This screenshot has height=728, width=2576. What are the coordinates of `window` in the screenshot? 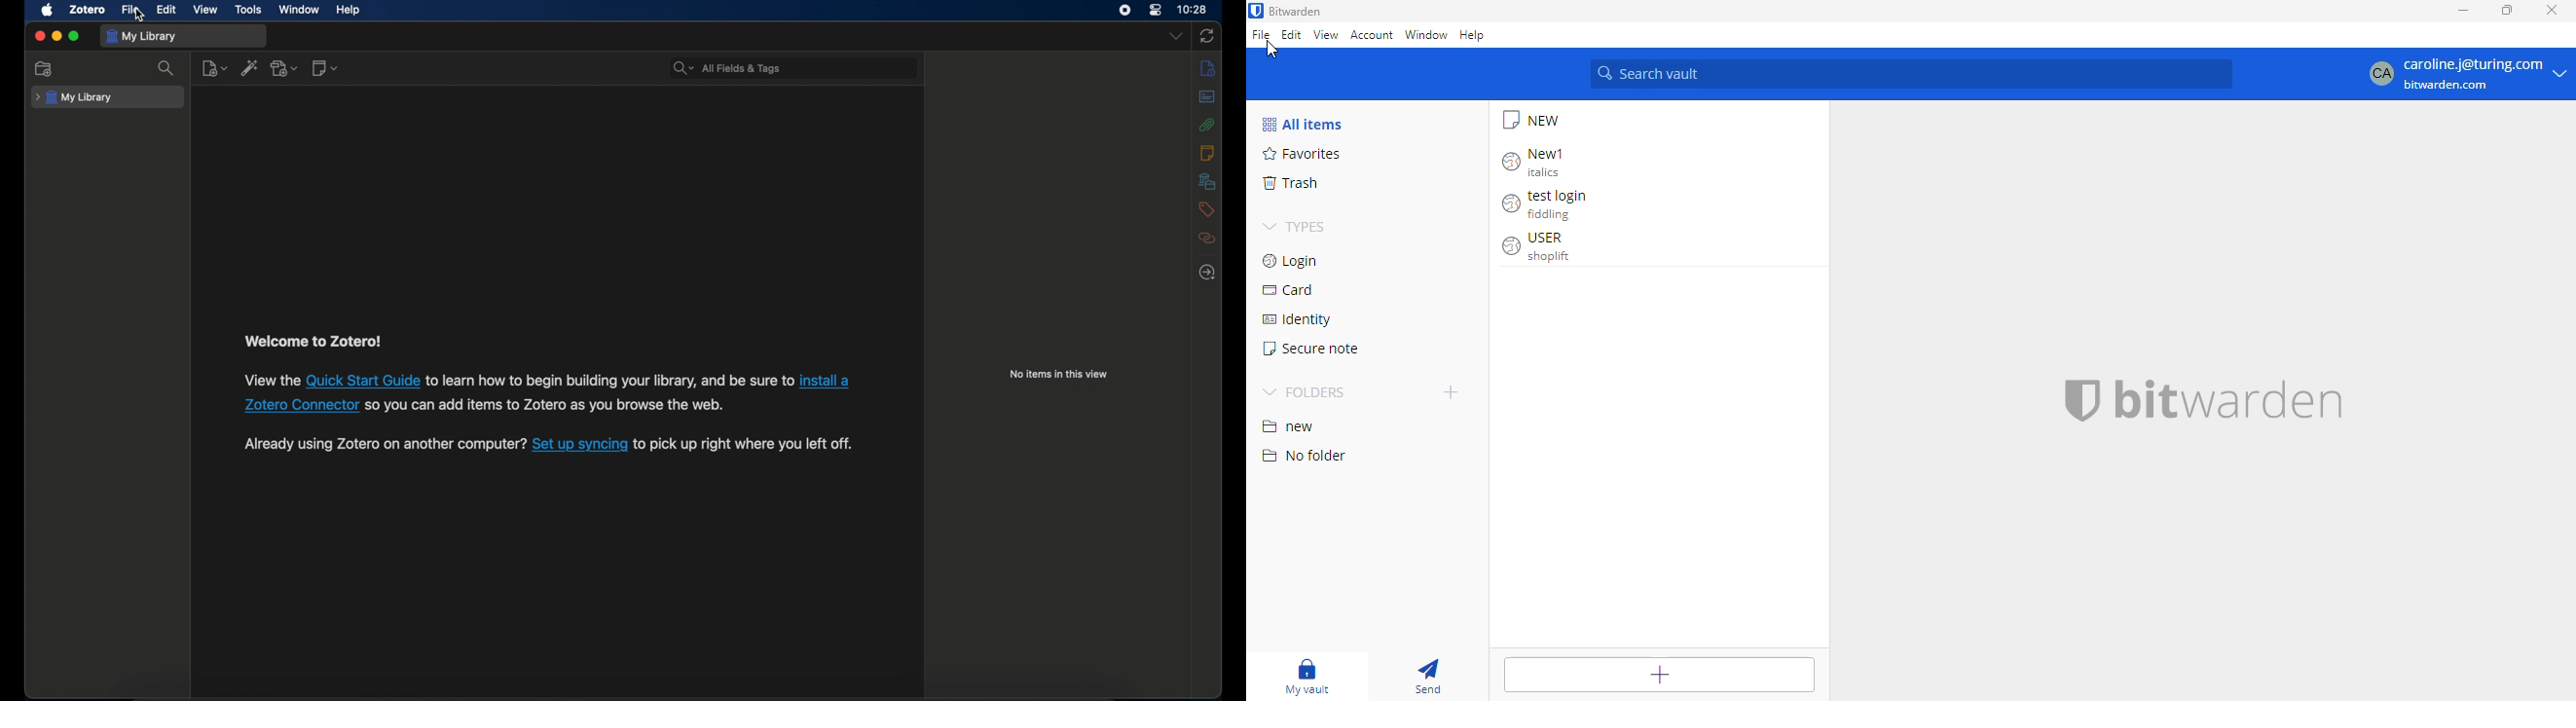 It's located at (299, 10).